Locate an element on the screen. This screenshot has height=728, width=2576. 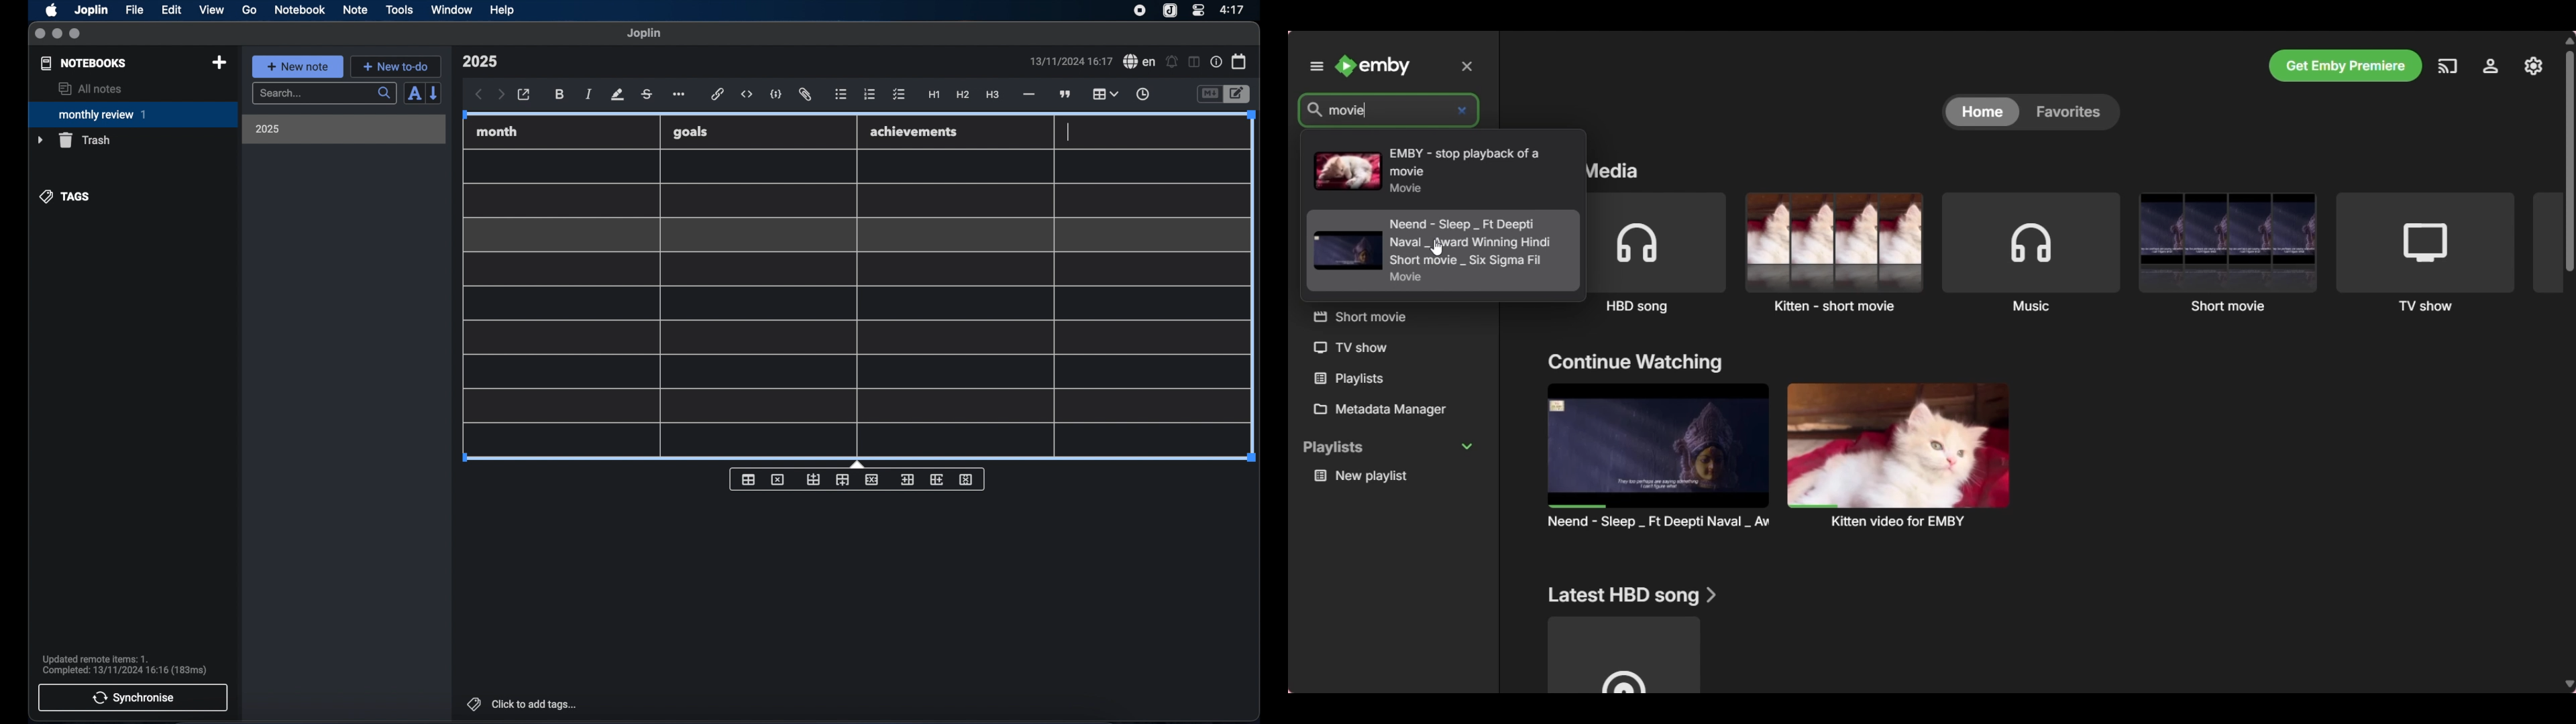
reverse sort order is located at coordinates (435, 93).